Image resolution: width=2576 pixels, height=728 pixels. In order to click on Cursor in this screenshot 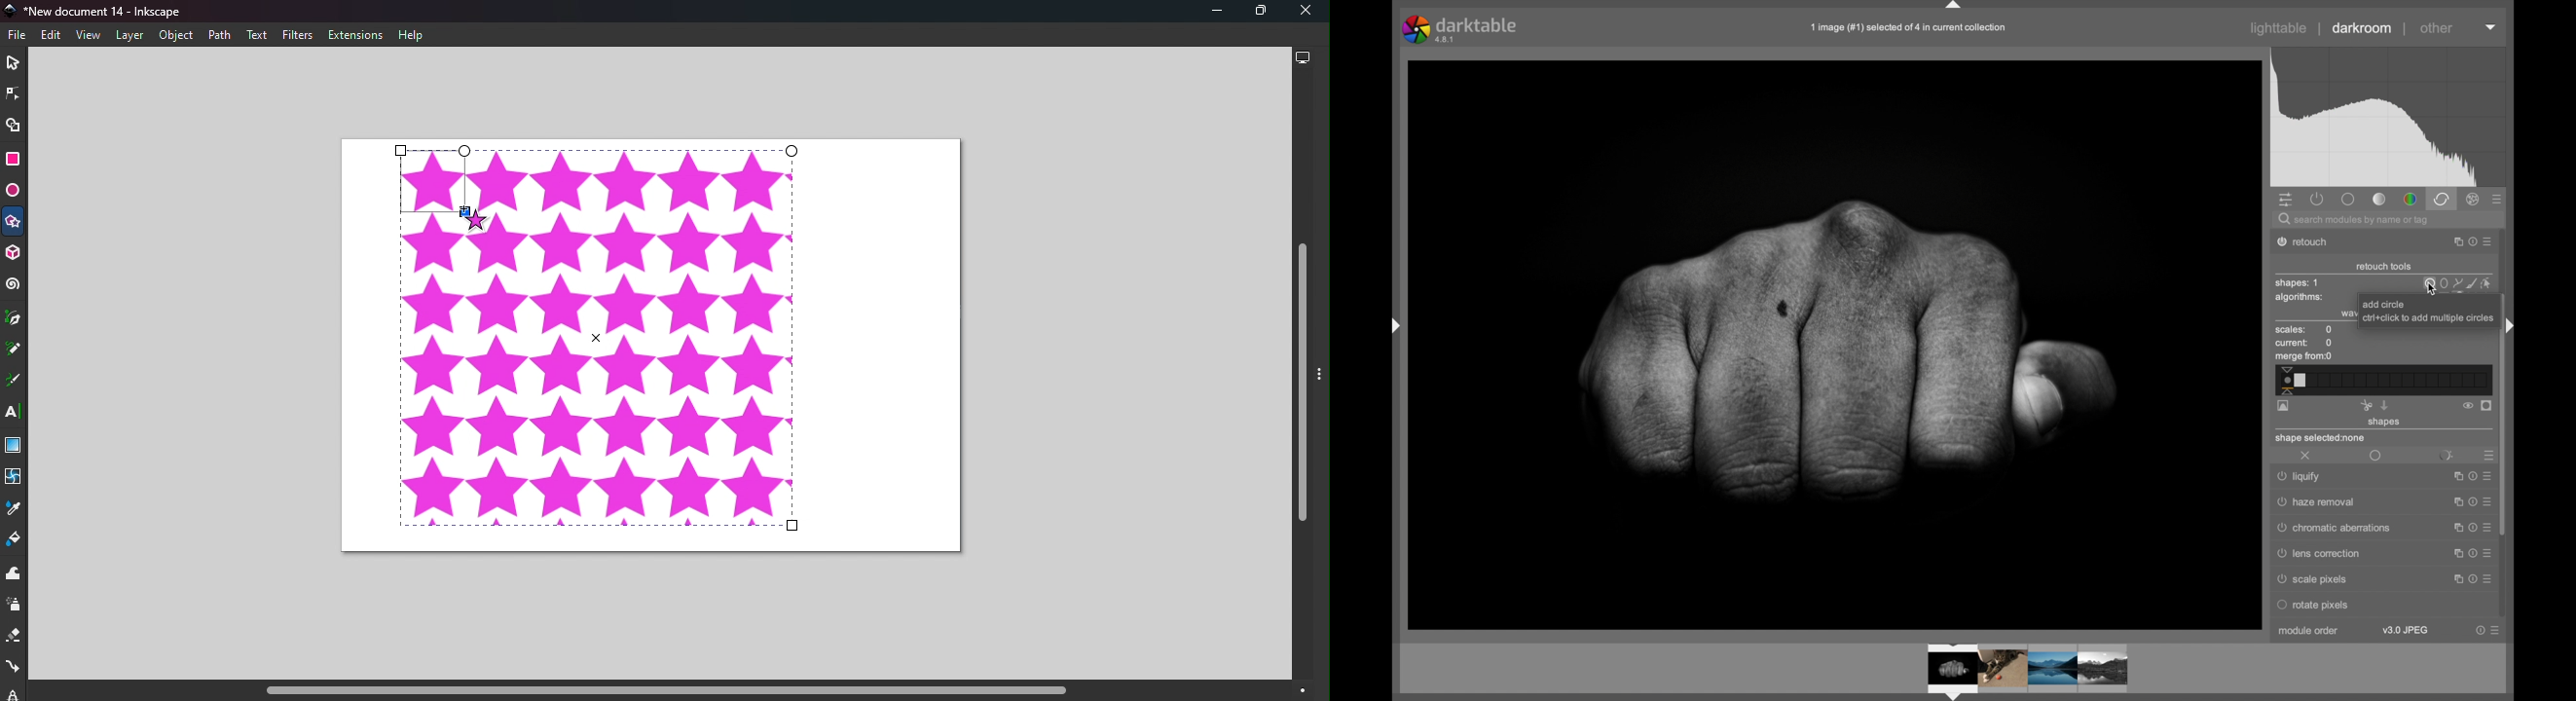, I will do `click(472, 215)`.